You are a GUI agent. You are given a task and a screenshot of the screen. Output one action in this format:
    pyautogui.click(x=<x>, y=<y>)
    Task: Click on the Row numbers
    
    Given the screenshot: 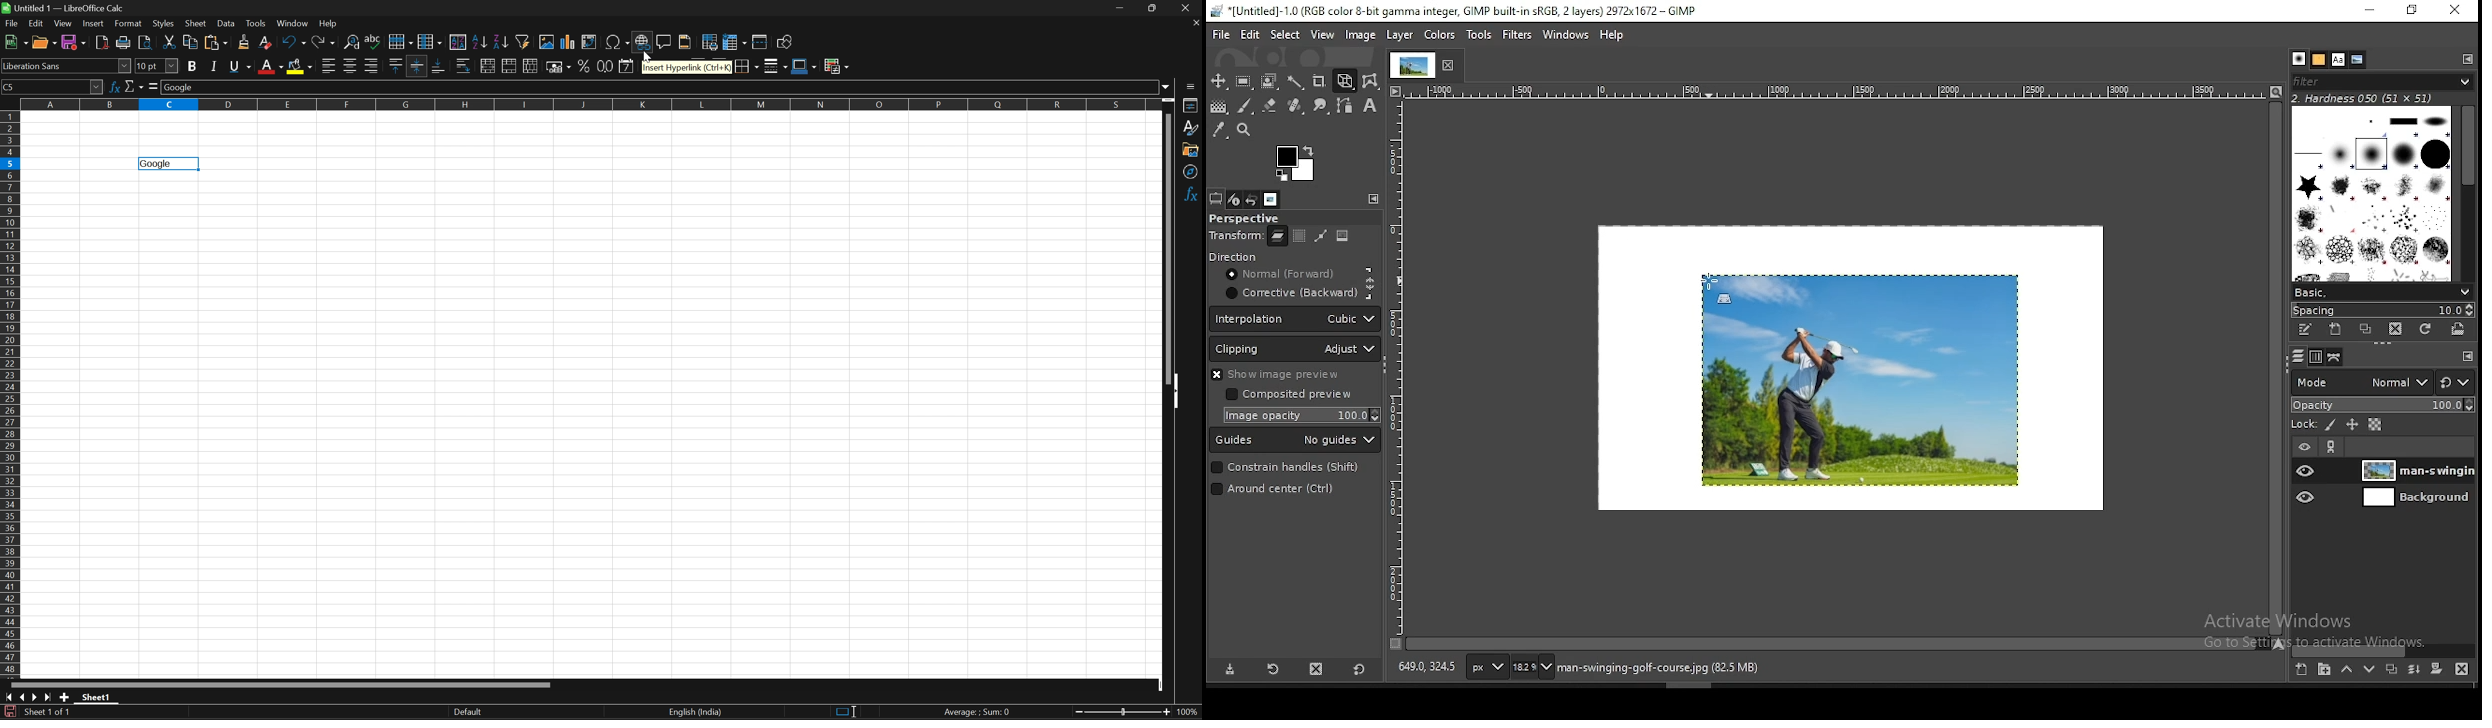 What is the action you would take?
    pyautogui.click(x=11, y=396)
    